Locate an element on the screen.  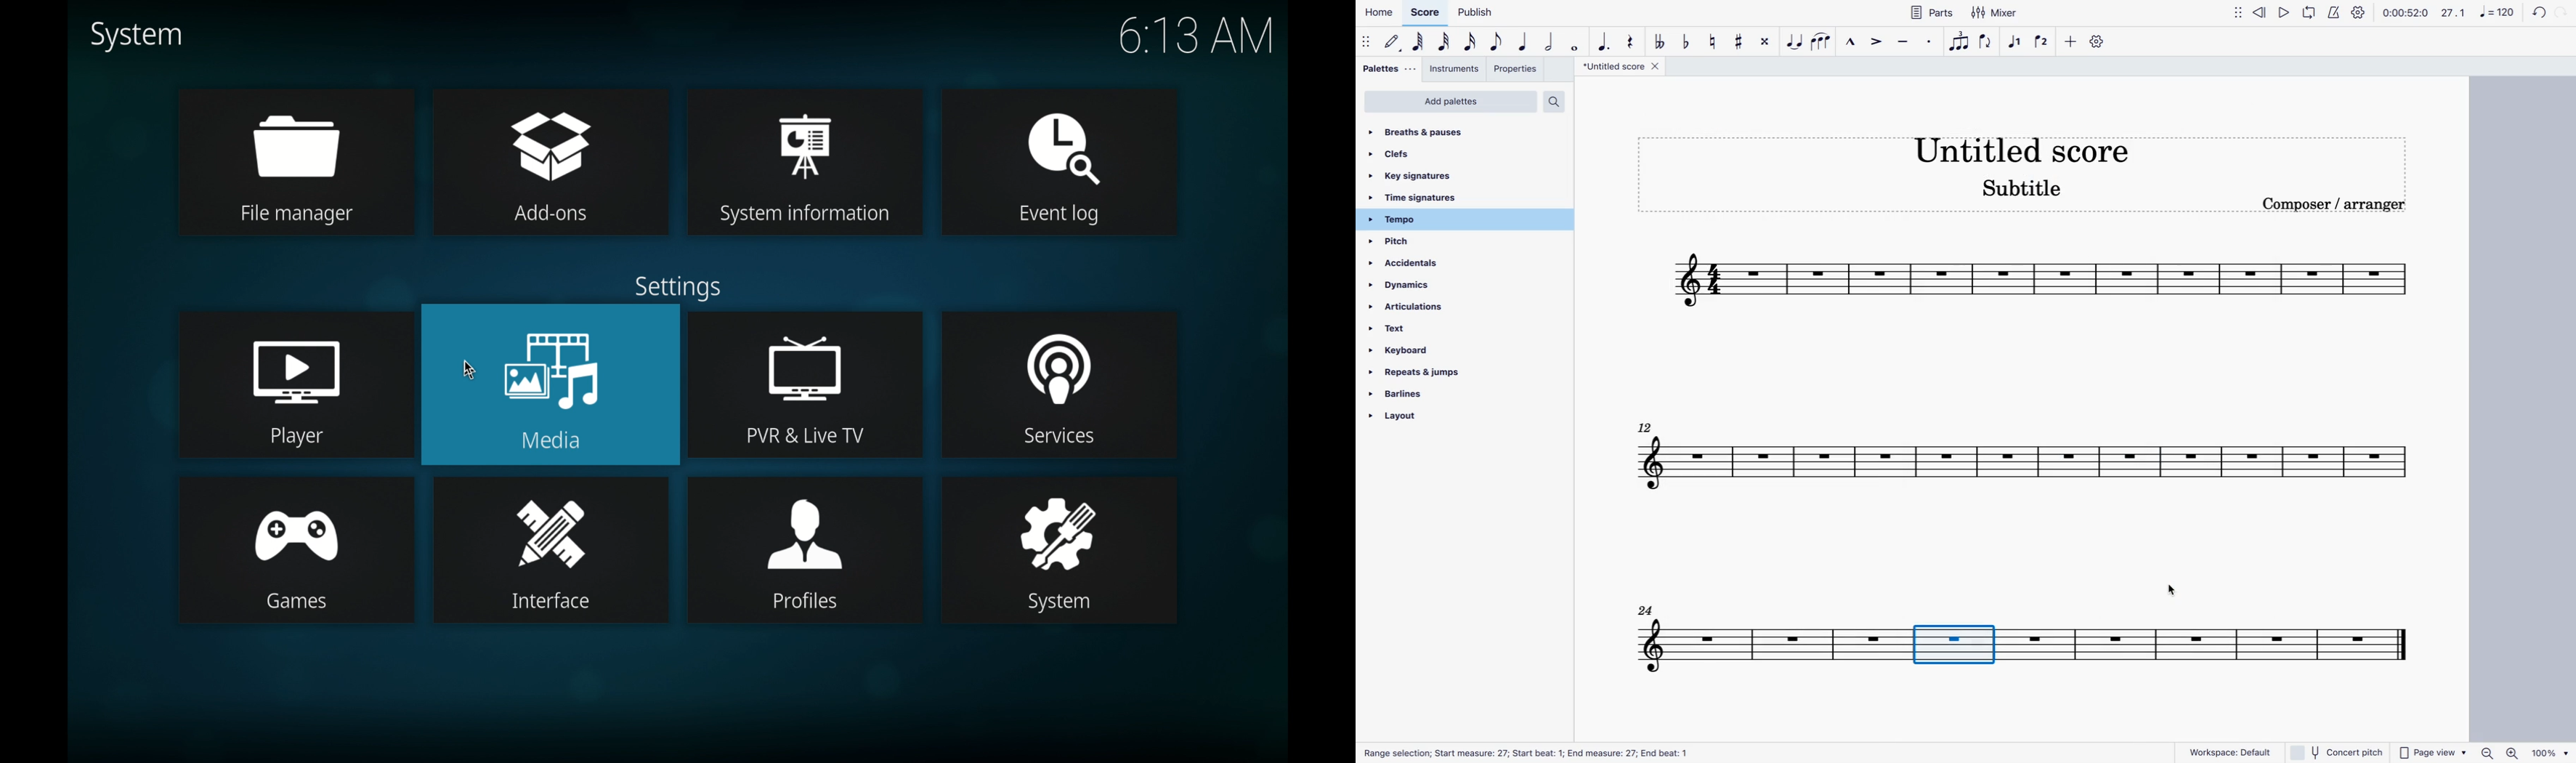
score is located at coordinates (2028, 283).